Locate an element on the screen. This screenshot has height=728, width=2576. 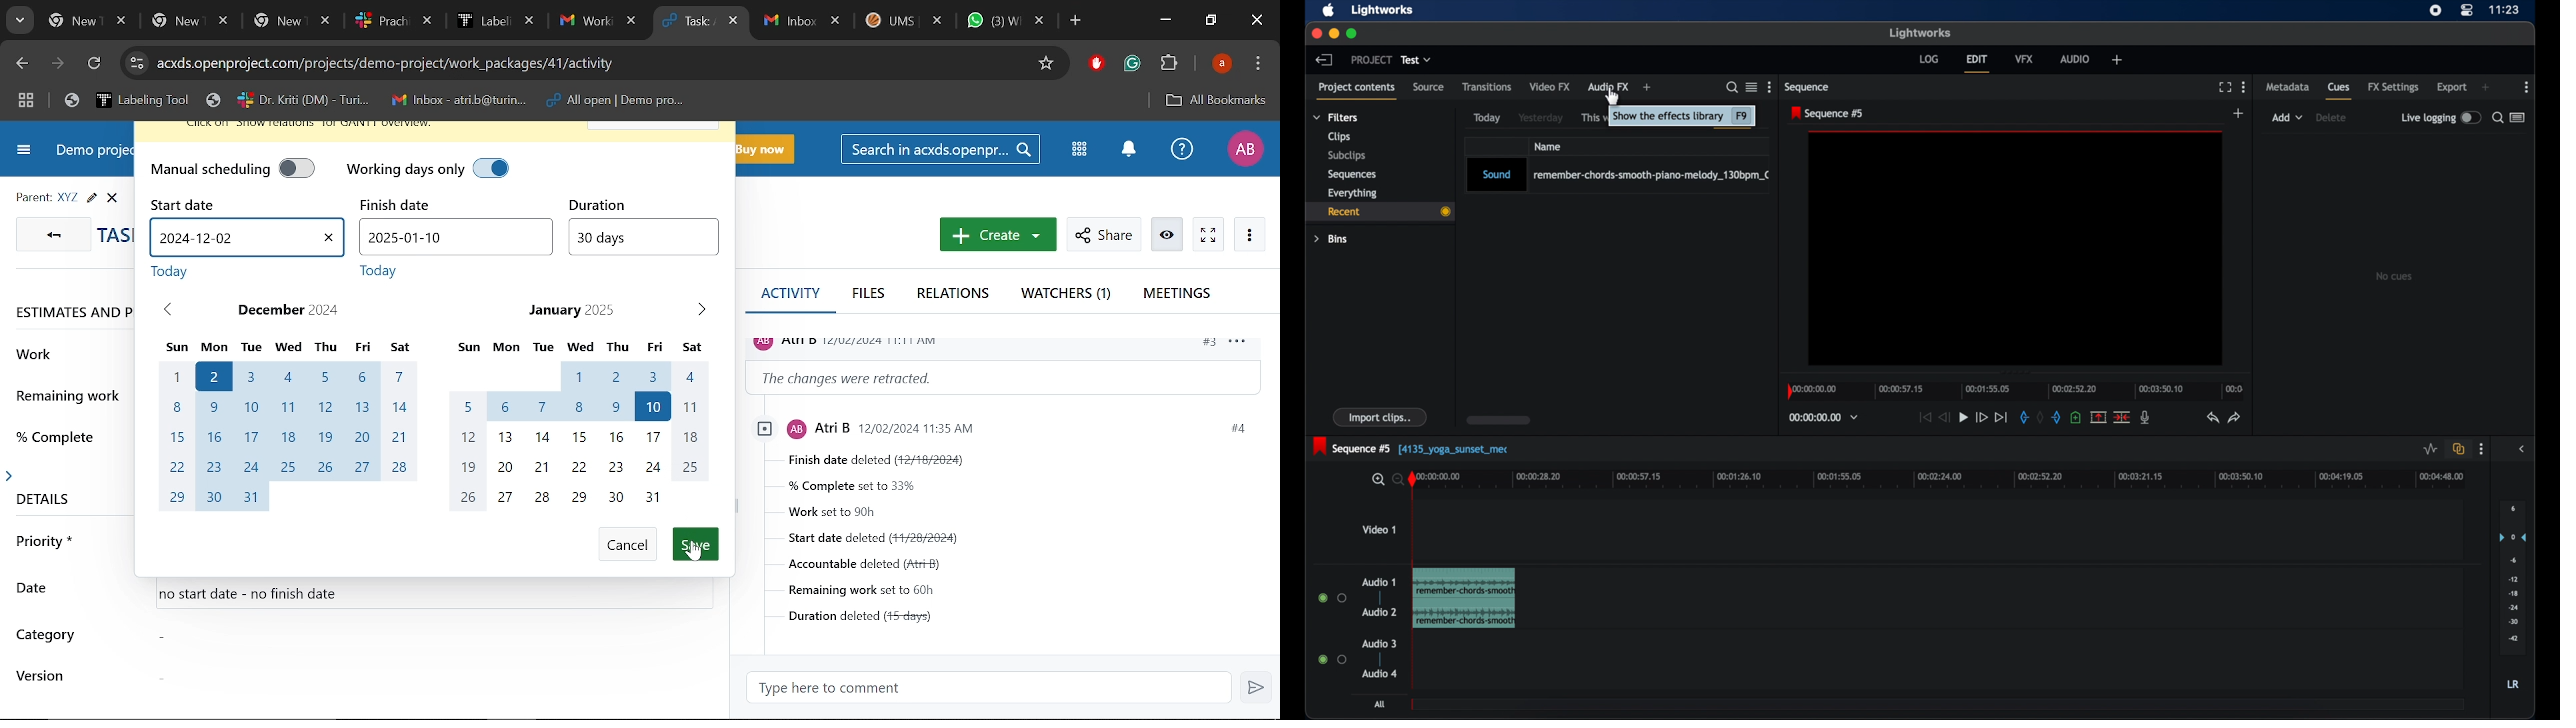
All bookmarks is located at coordinates (1215, 101).